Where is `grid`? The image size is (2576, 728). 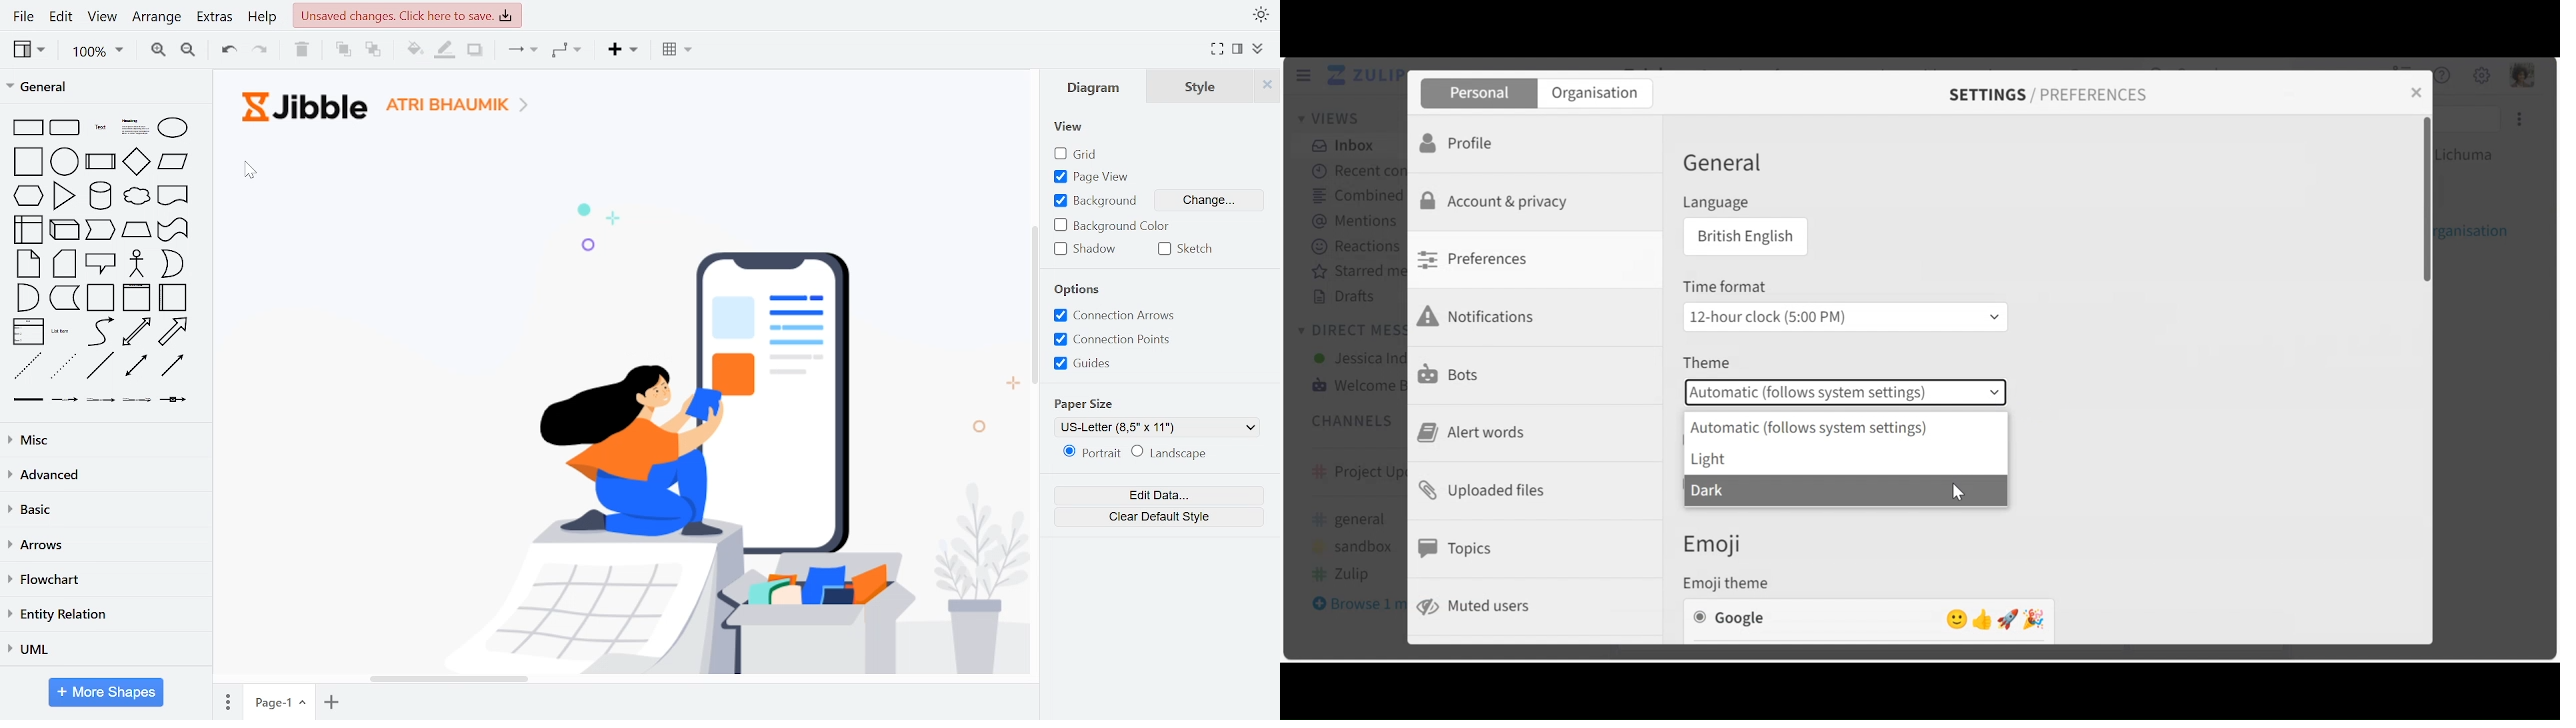 grid is located at coordinates (1084, 154).